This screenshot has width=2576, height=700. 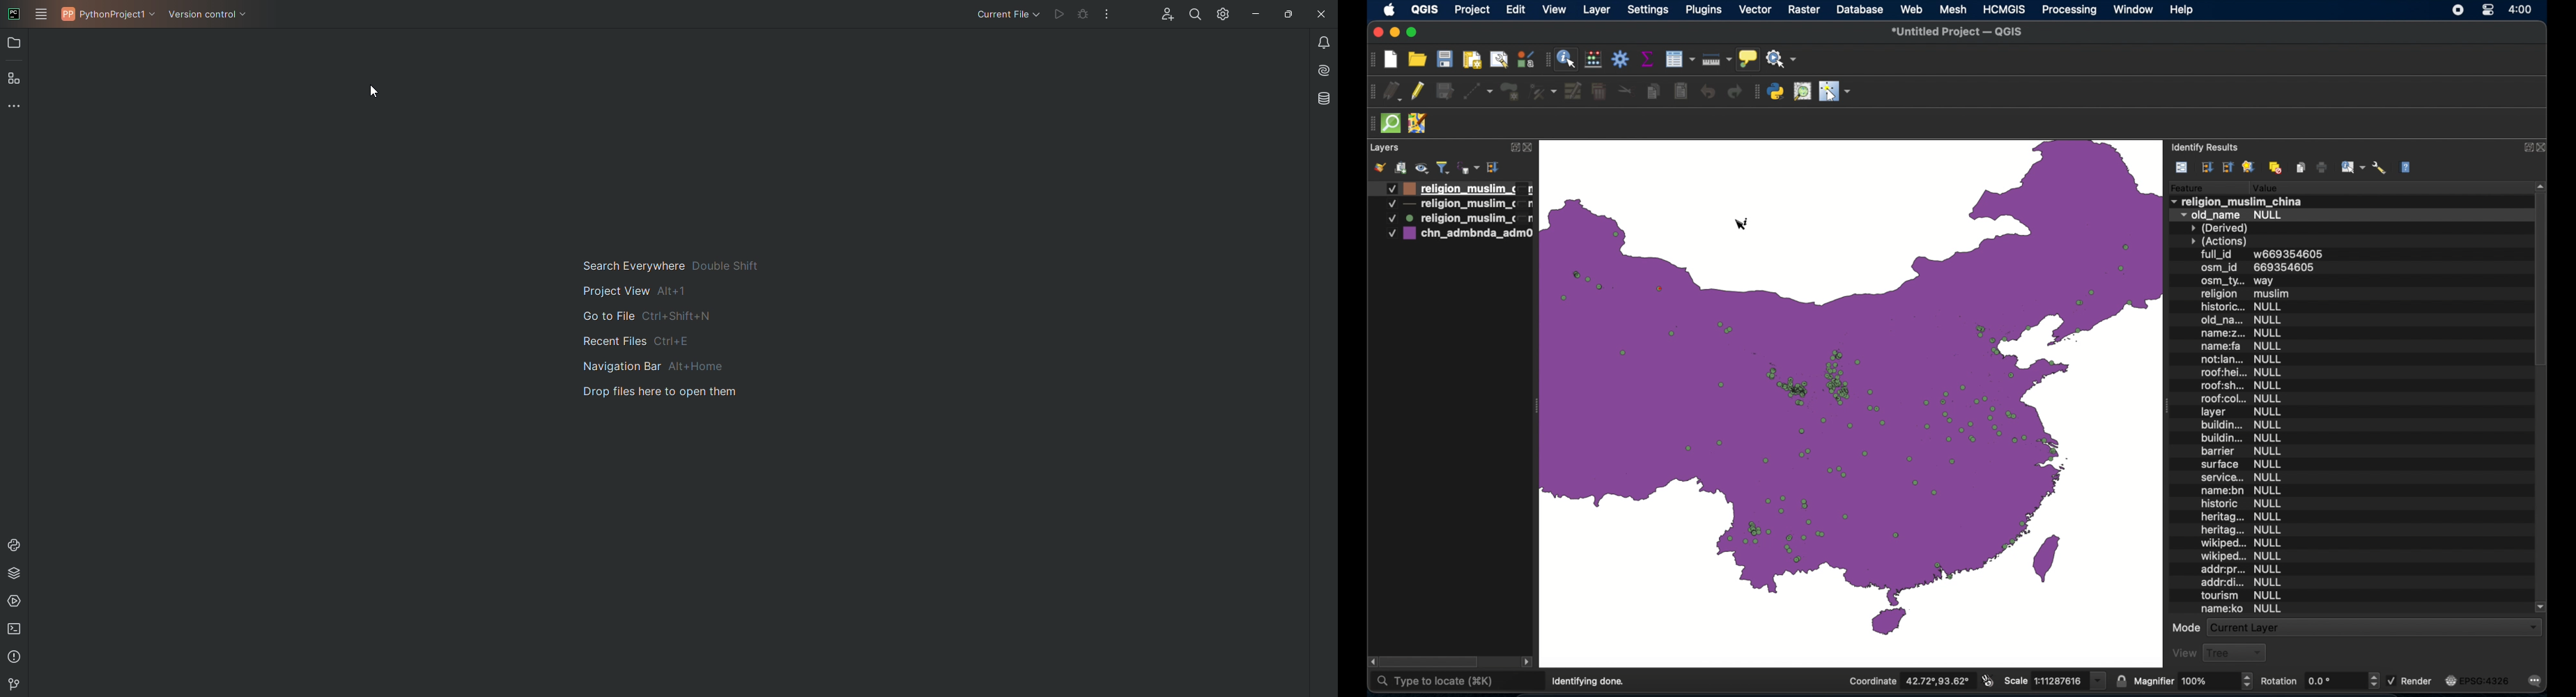 What do you see at coordinates (1417, 90) in the screenshot?
I see `toggle edits` at bounding box center [1417, 90].